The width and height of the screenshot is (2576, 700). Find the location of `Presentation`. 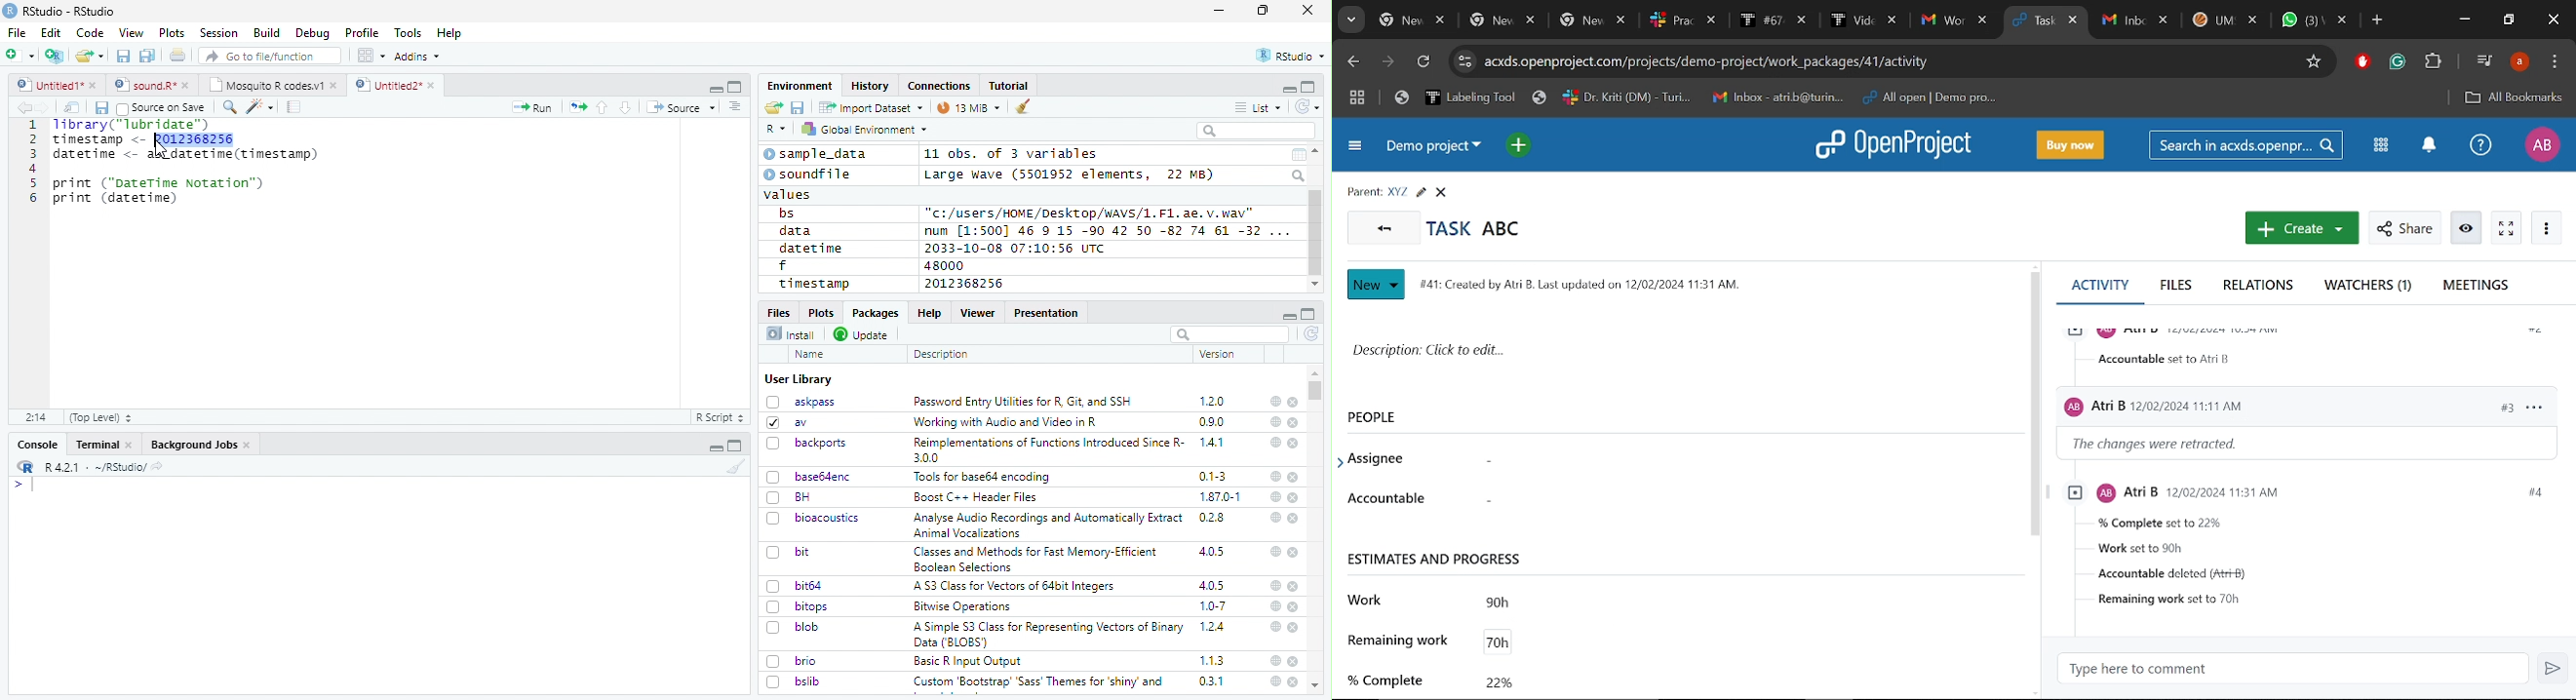

Presentation is located at coordinates (1047, 313).